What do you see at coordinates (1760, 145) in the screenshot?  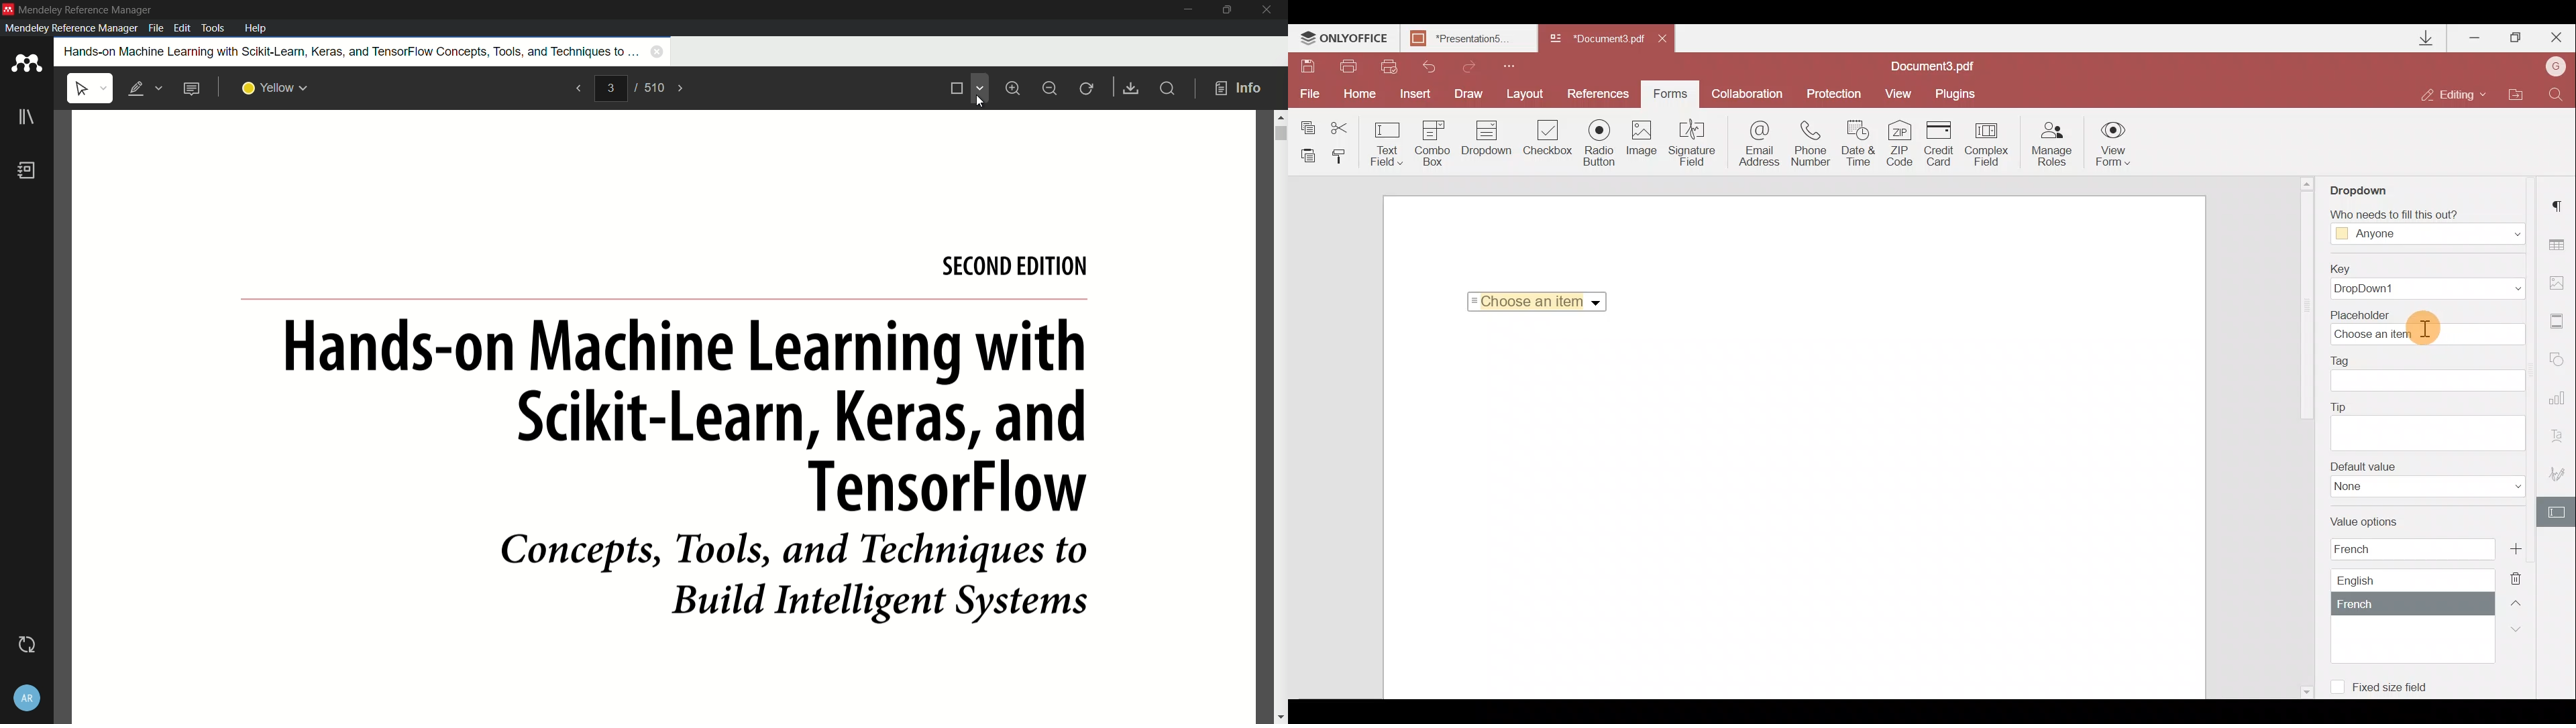 I see `Email address` at bounding box center [1760, 145].